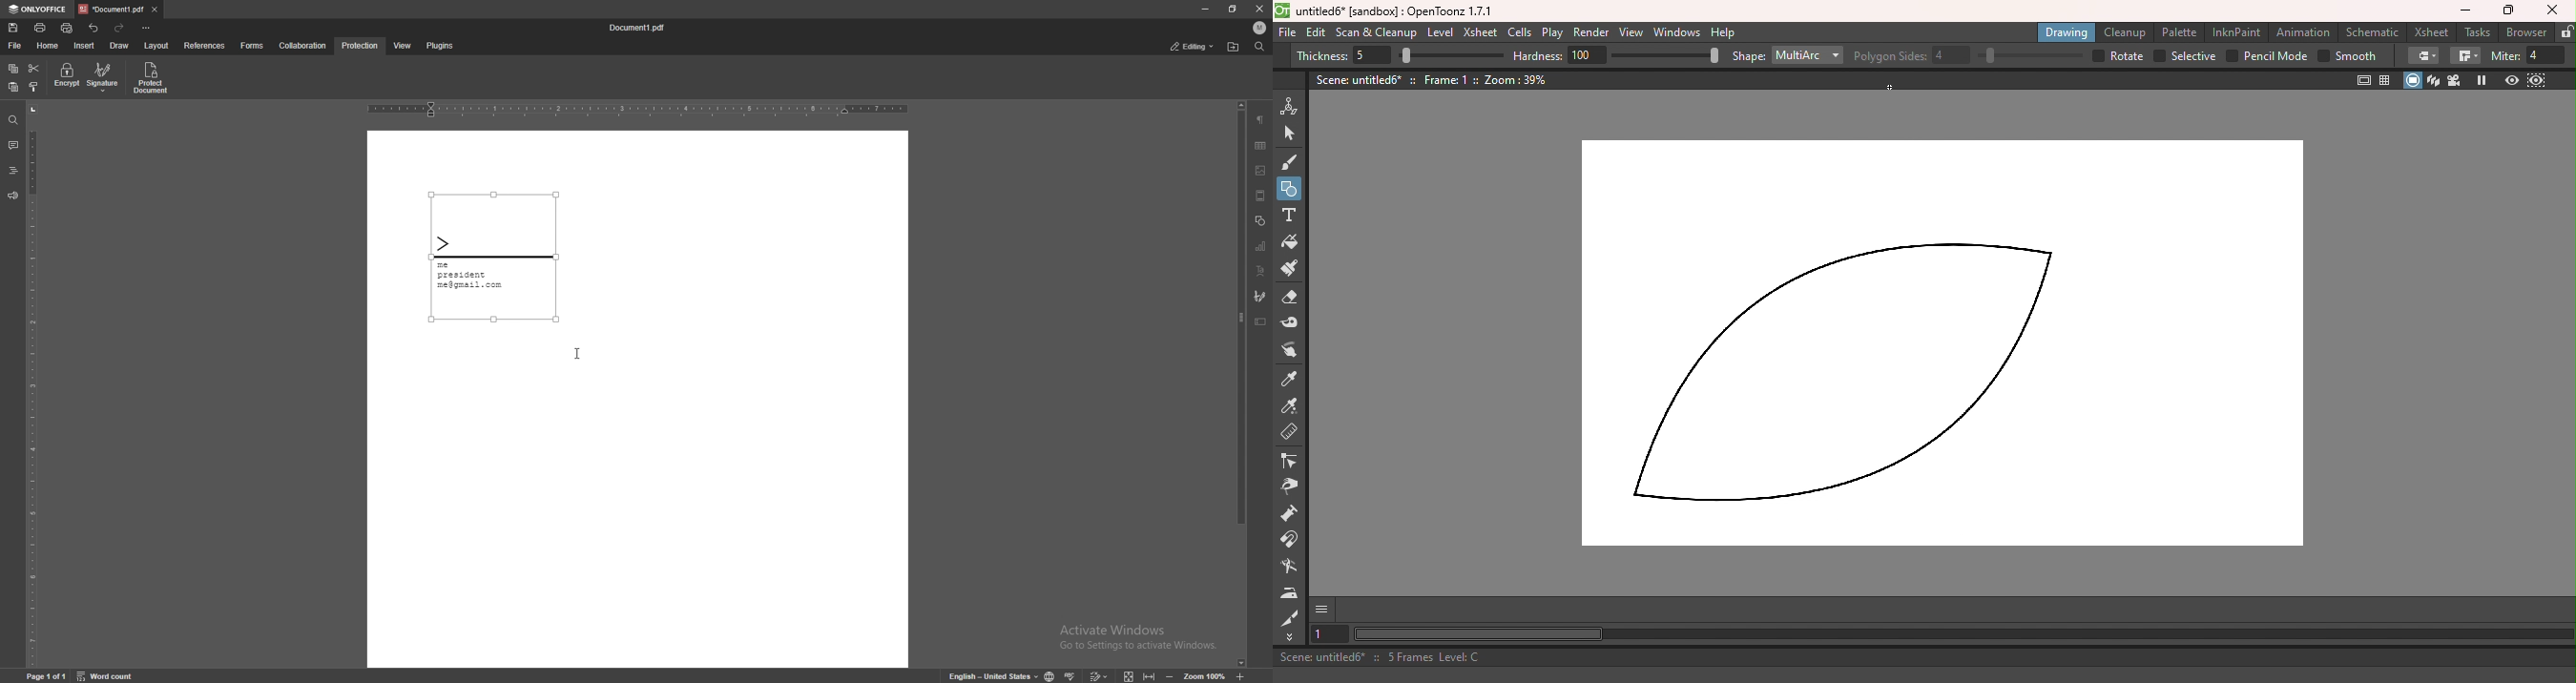 This screenshot has width=2576, height=700. What do you see at coordinates (2387, 81) in the screenshot?
I see `Field guide` at bounding box center [2387, 81].